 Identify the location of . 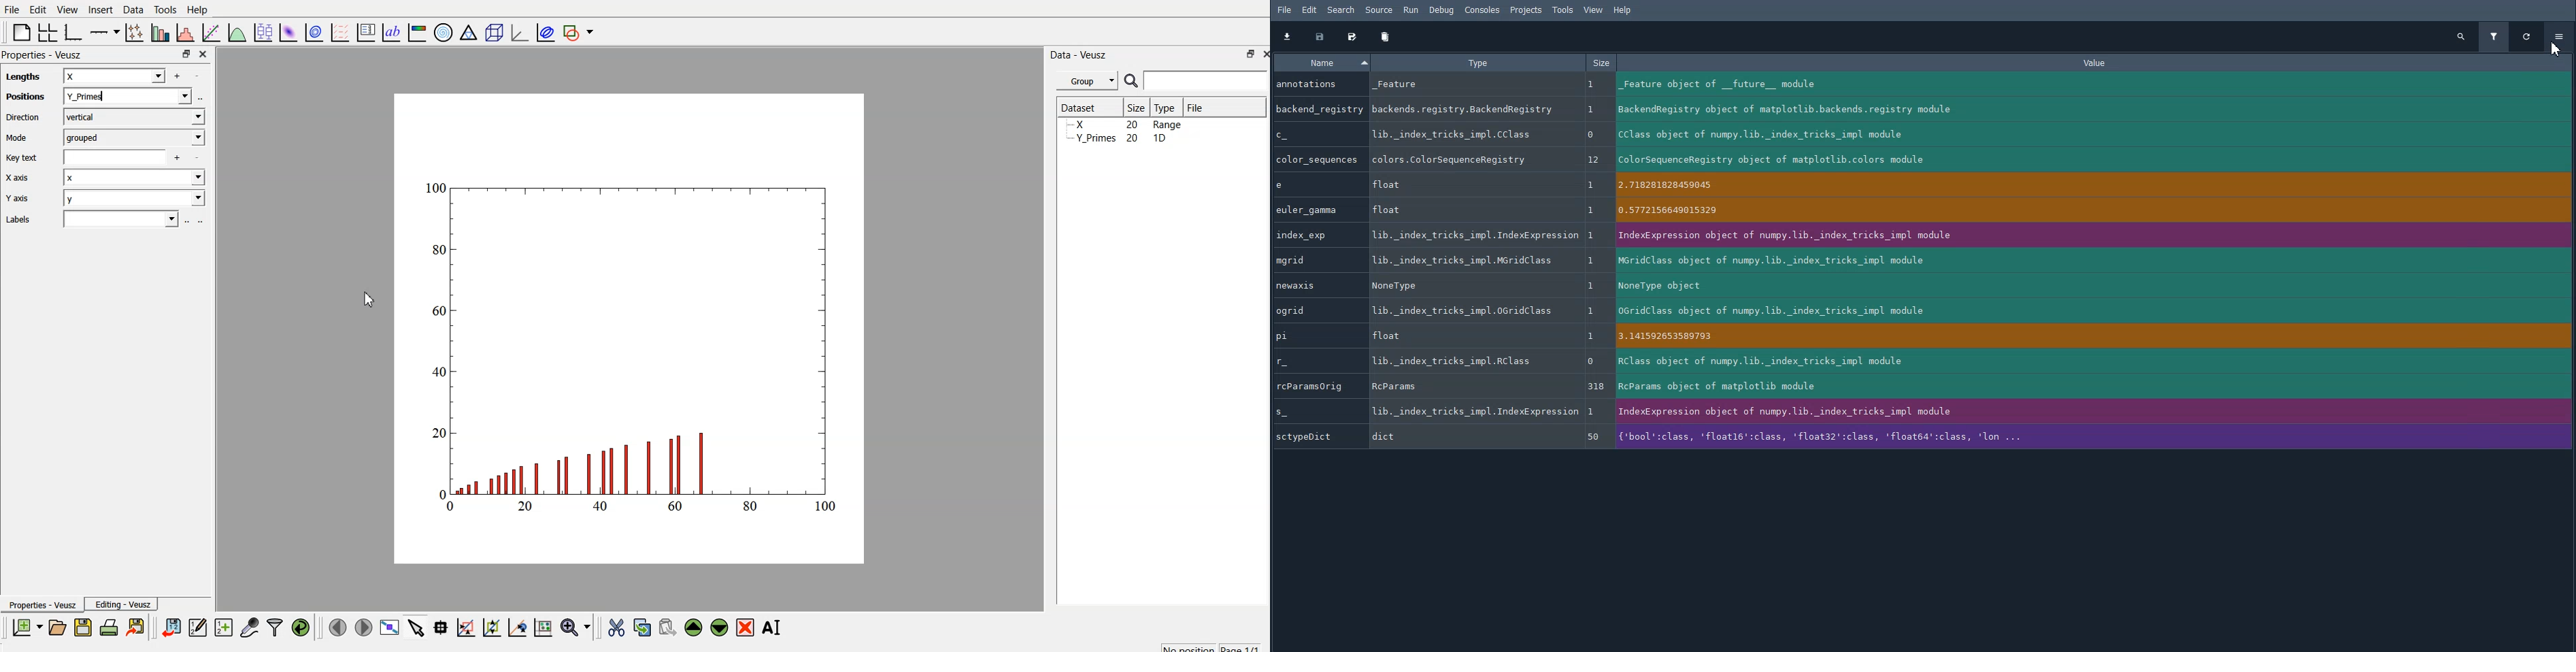
(1594, 261).